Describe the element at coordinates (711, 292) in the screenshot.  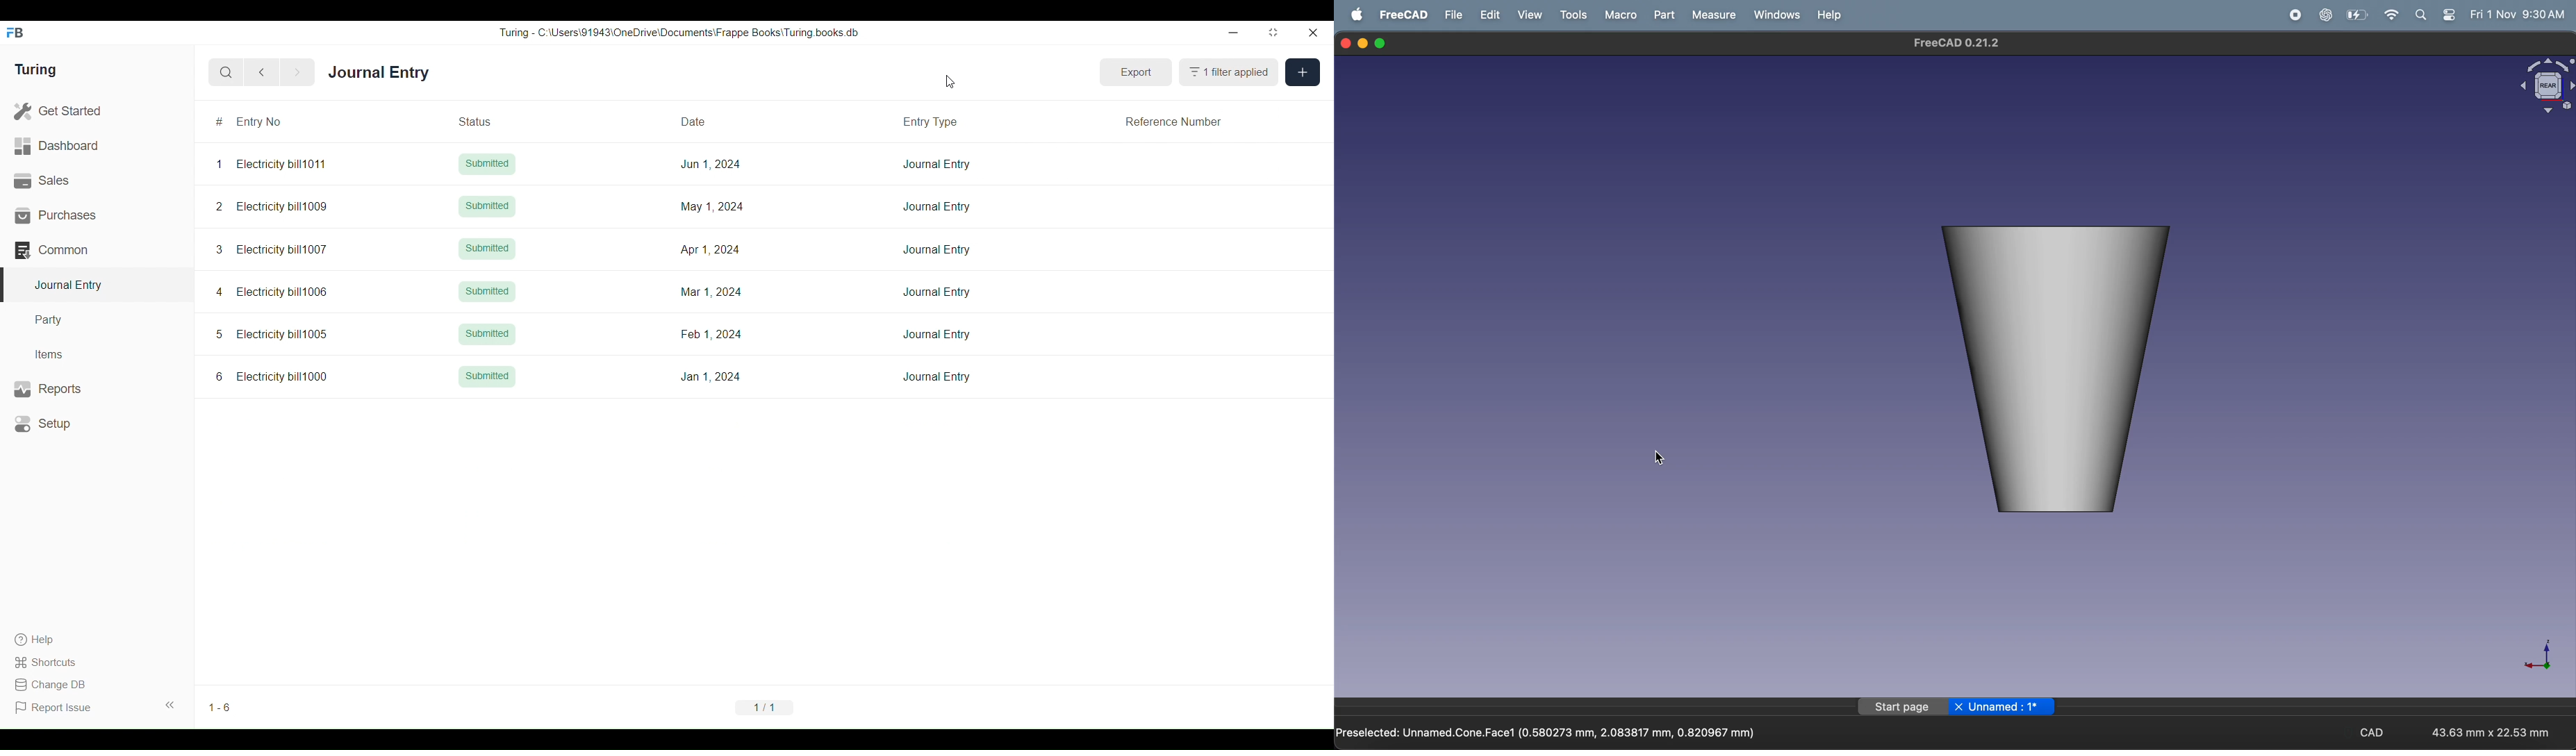
I see `Mar 1, 2024` at that location.